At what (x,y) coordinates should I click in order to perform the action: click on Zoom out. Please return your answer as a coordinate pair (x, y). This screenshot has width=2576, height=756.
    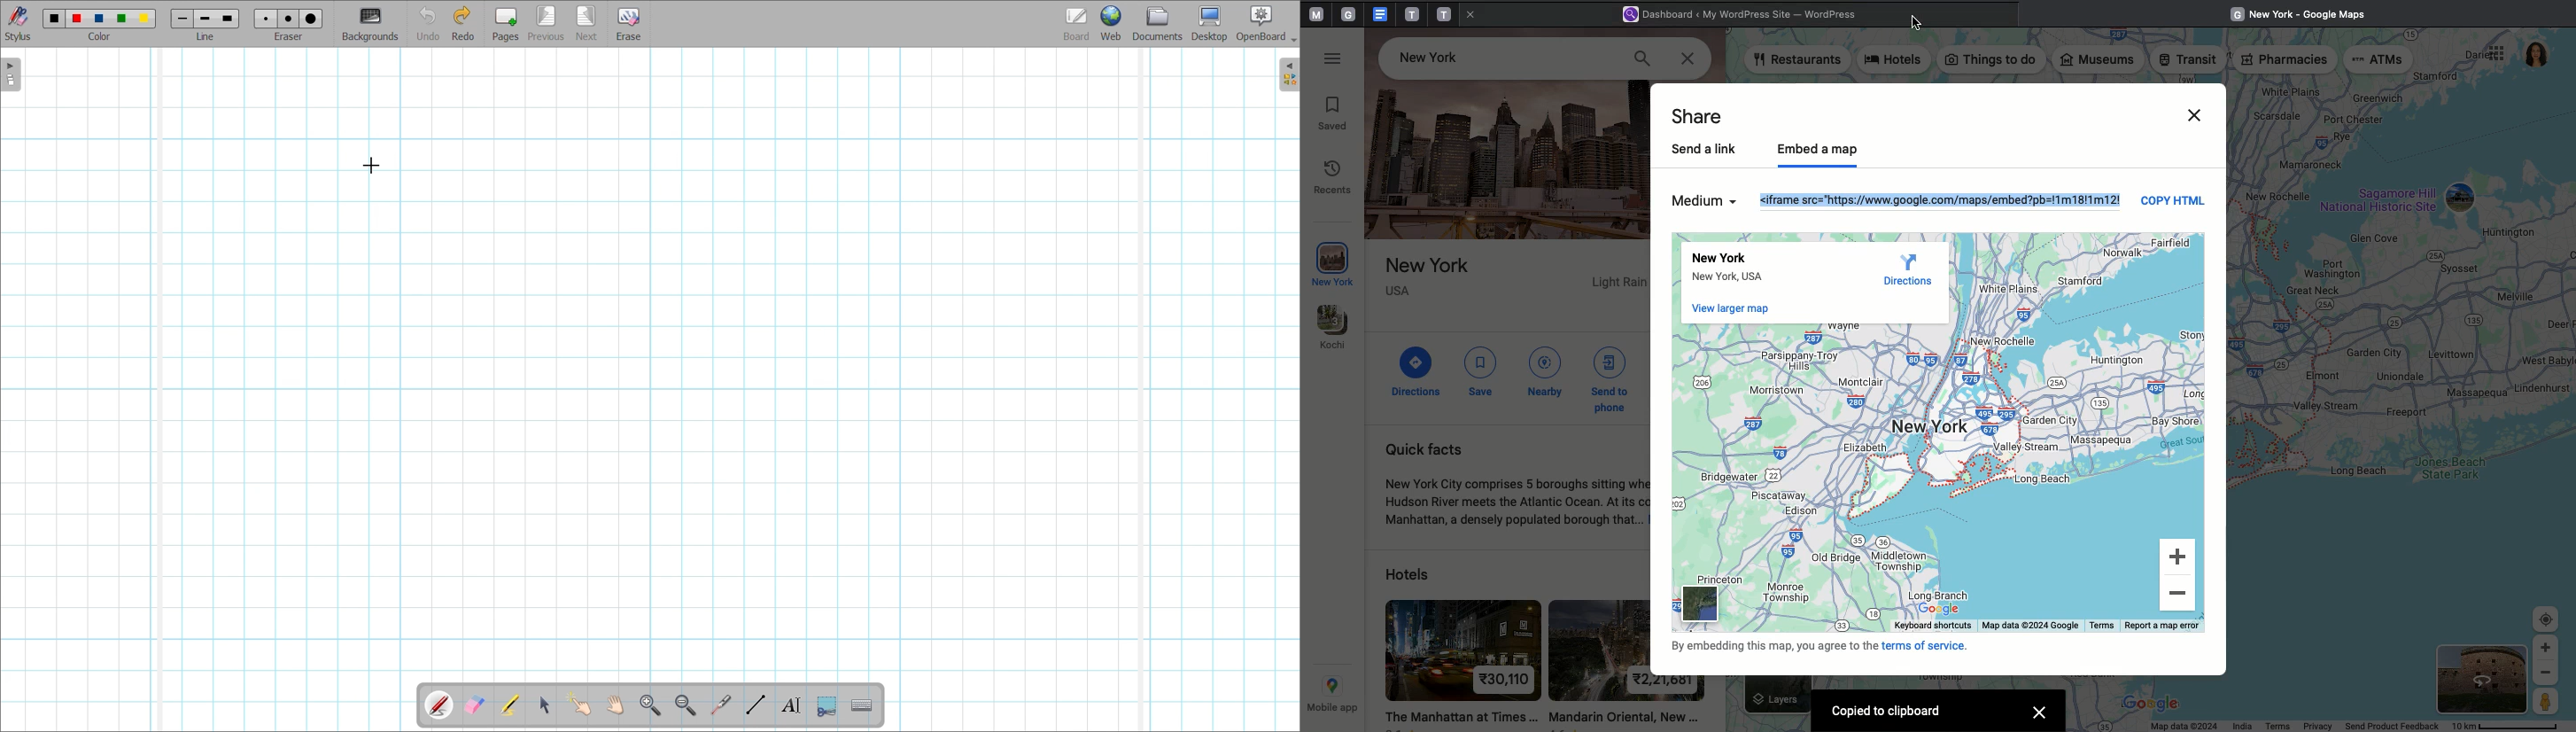
    Looking at the image, I should click on (2180, 596).